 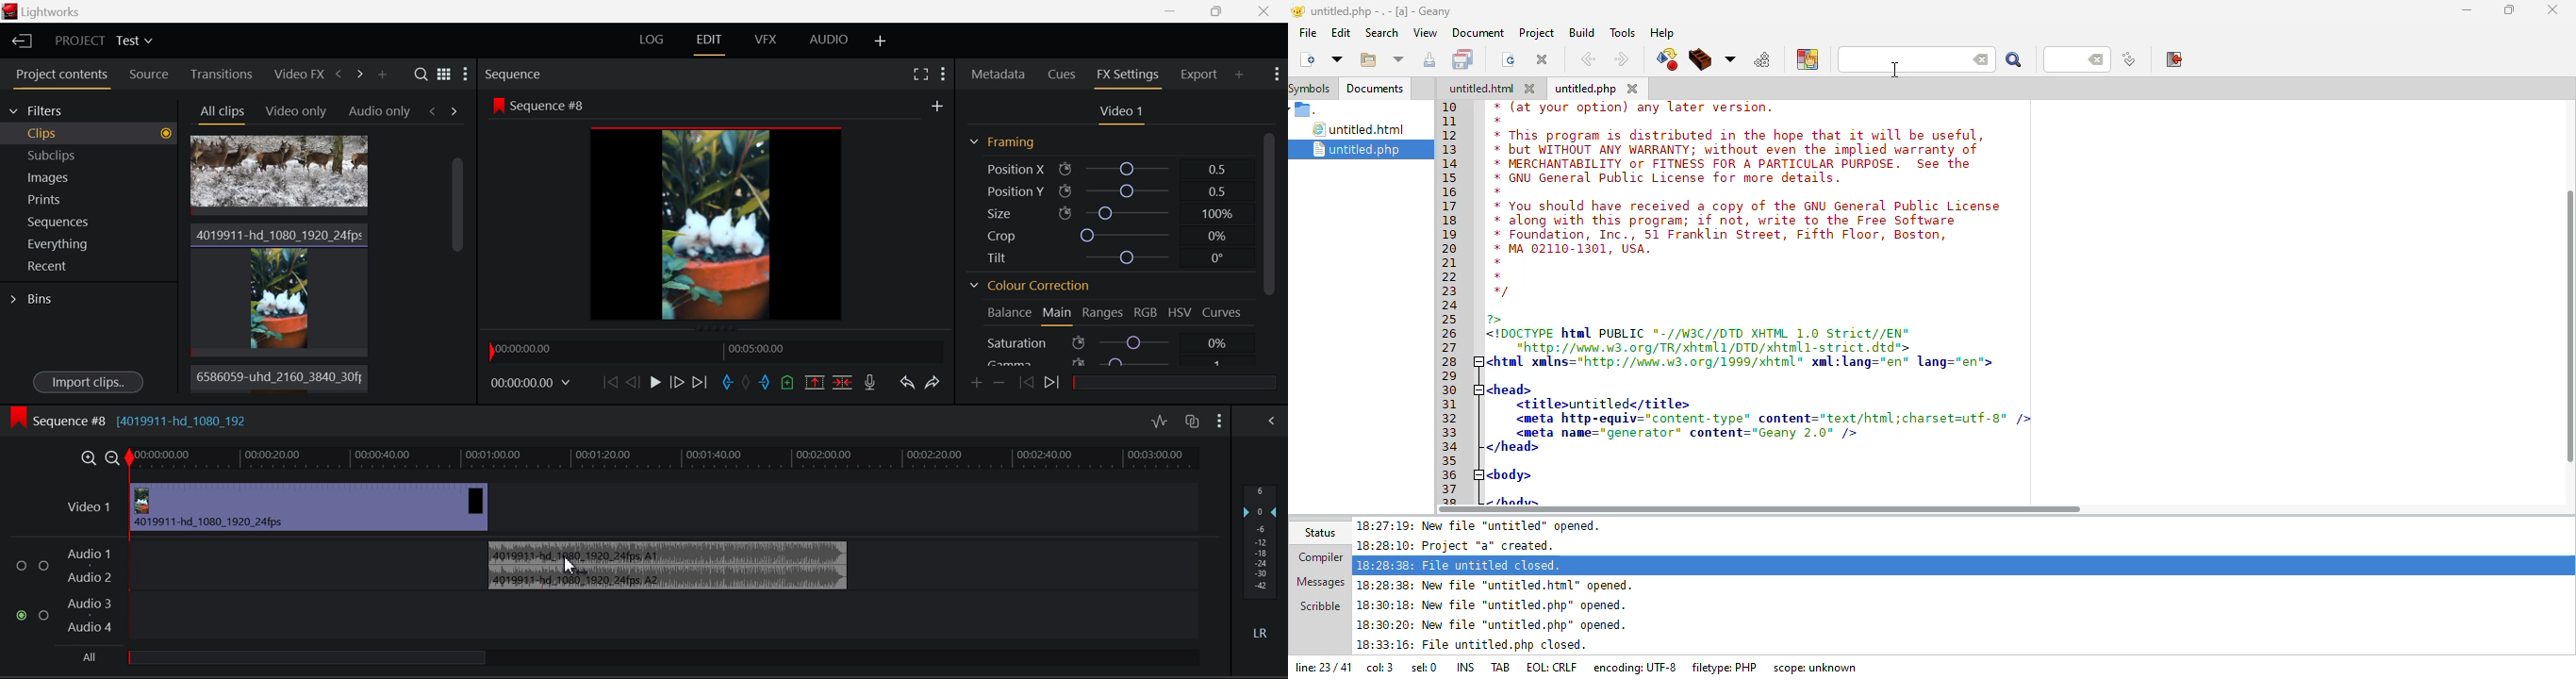 I want to click on 35, so click(x=1449, y=459).